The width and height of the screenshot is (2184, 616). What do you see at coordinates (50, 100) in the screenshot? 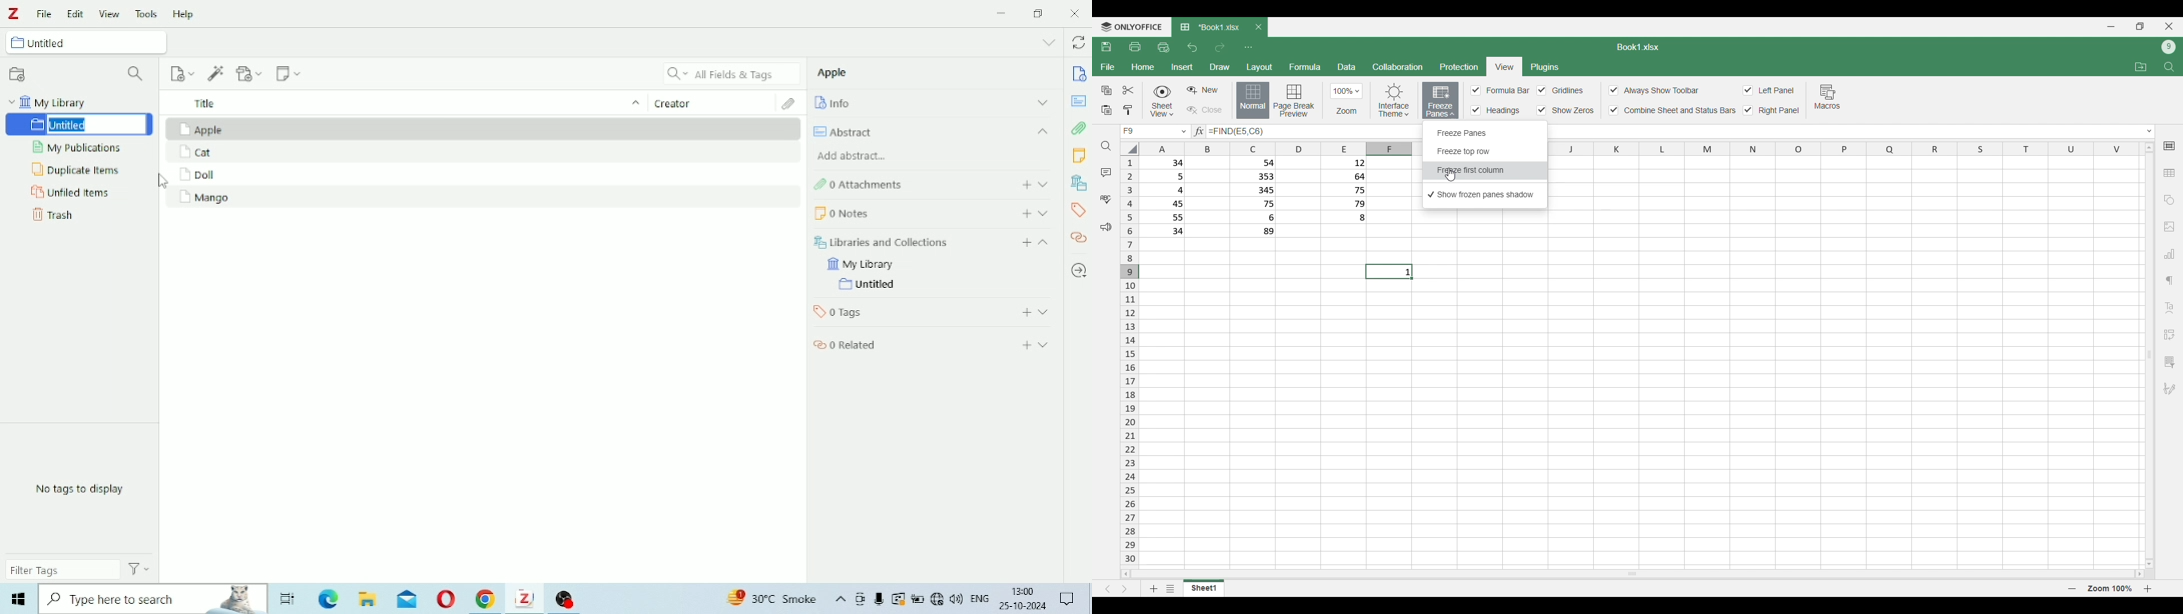
I see `My Library` at bounding box center [50, 100].